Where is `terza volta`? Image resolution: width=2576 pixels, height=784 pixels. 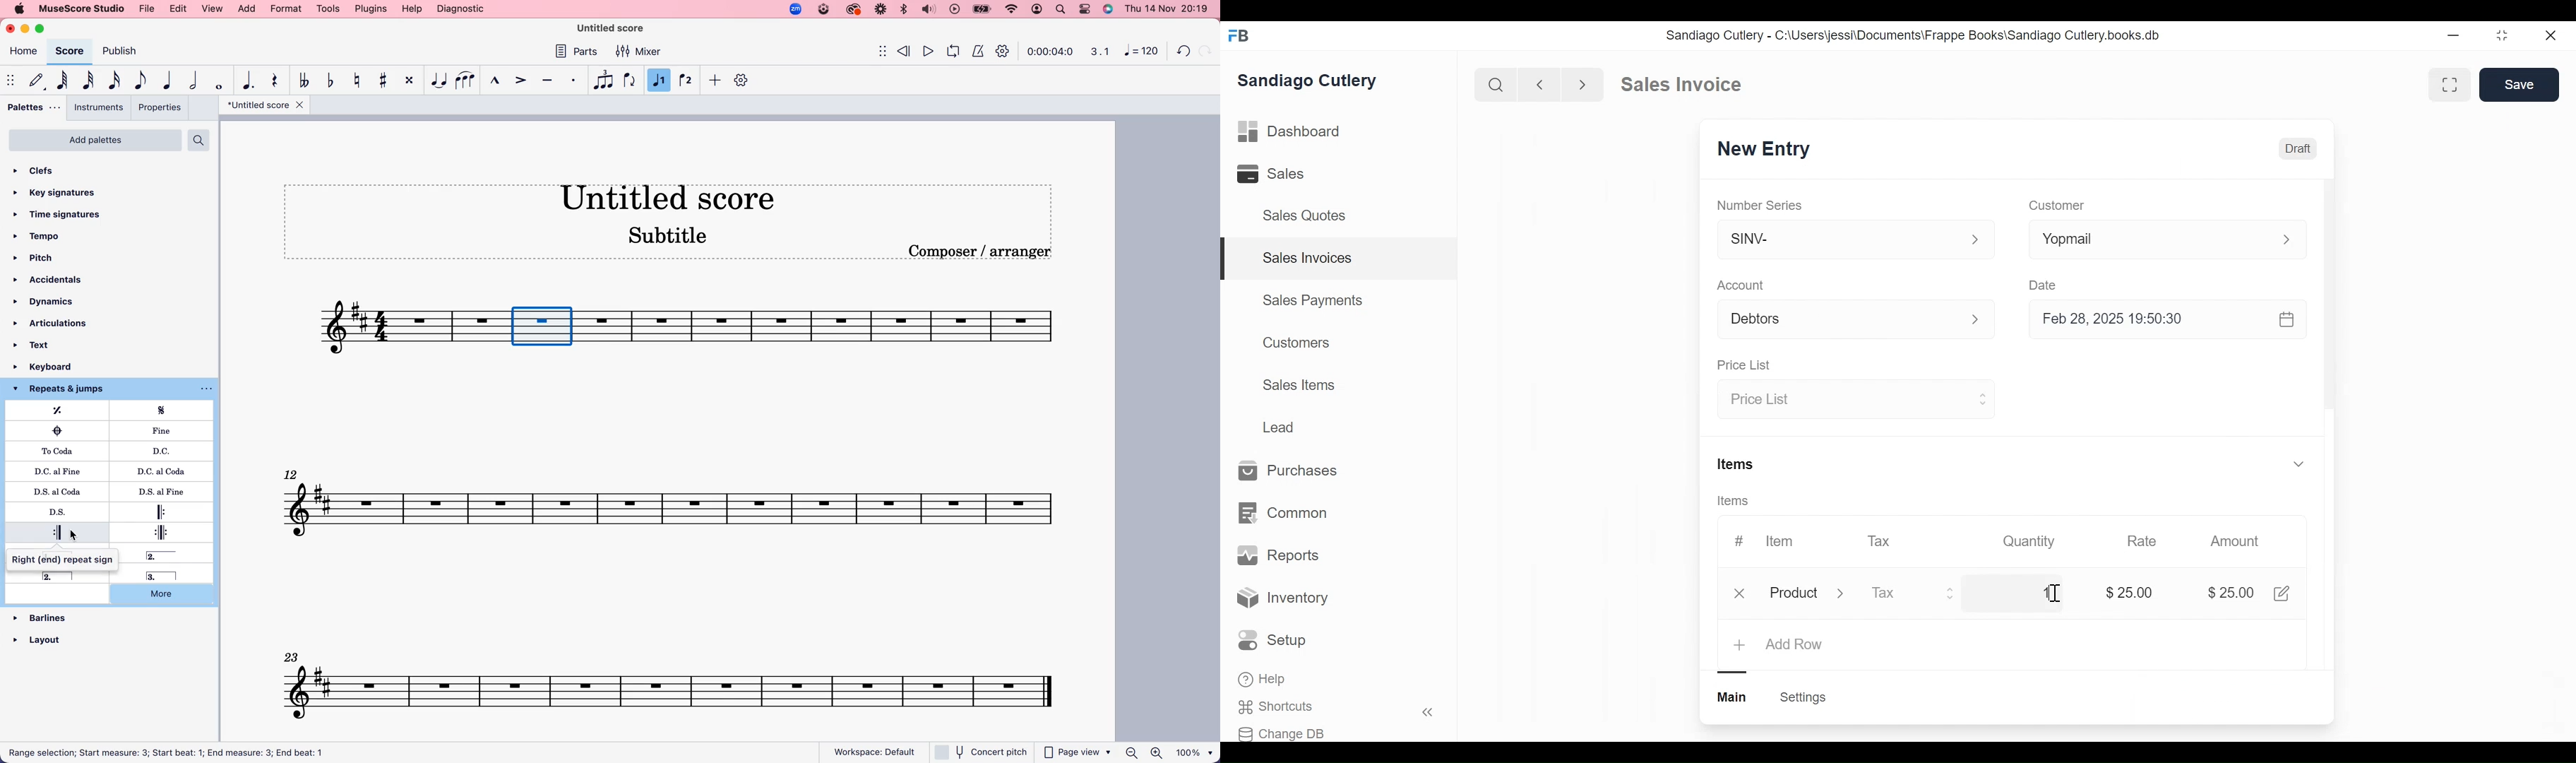 terza volta is located at coordinates (157, 576).